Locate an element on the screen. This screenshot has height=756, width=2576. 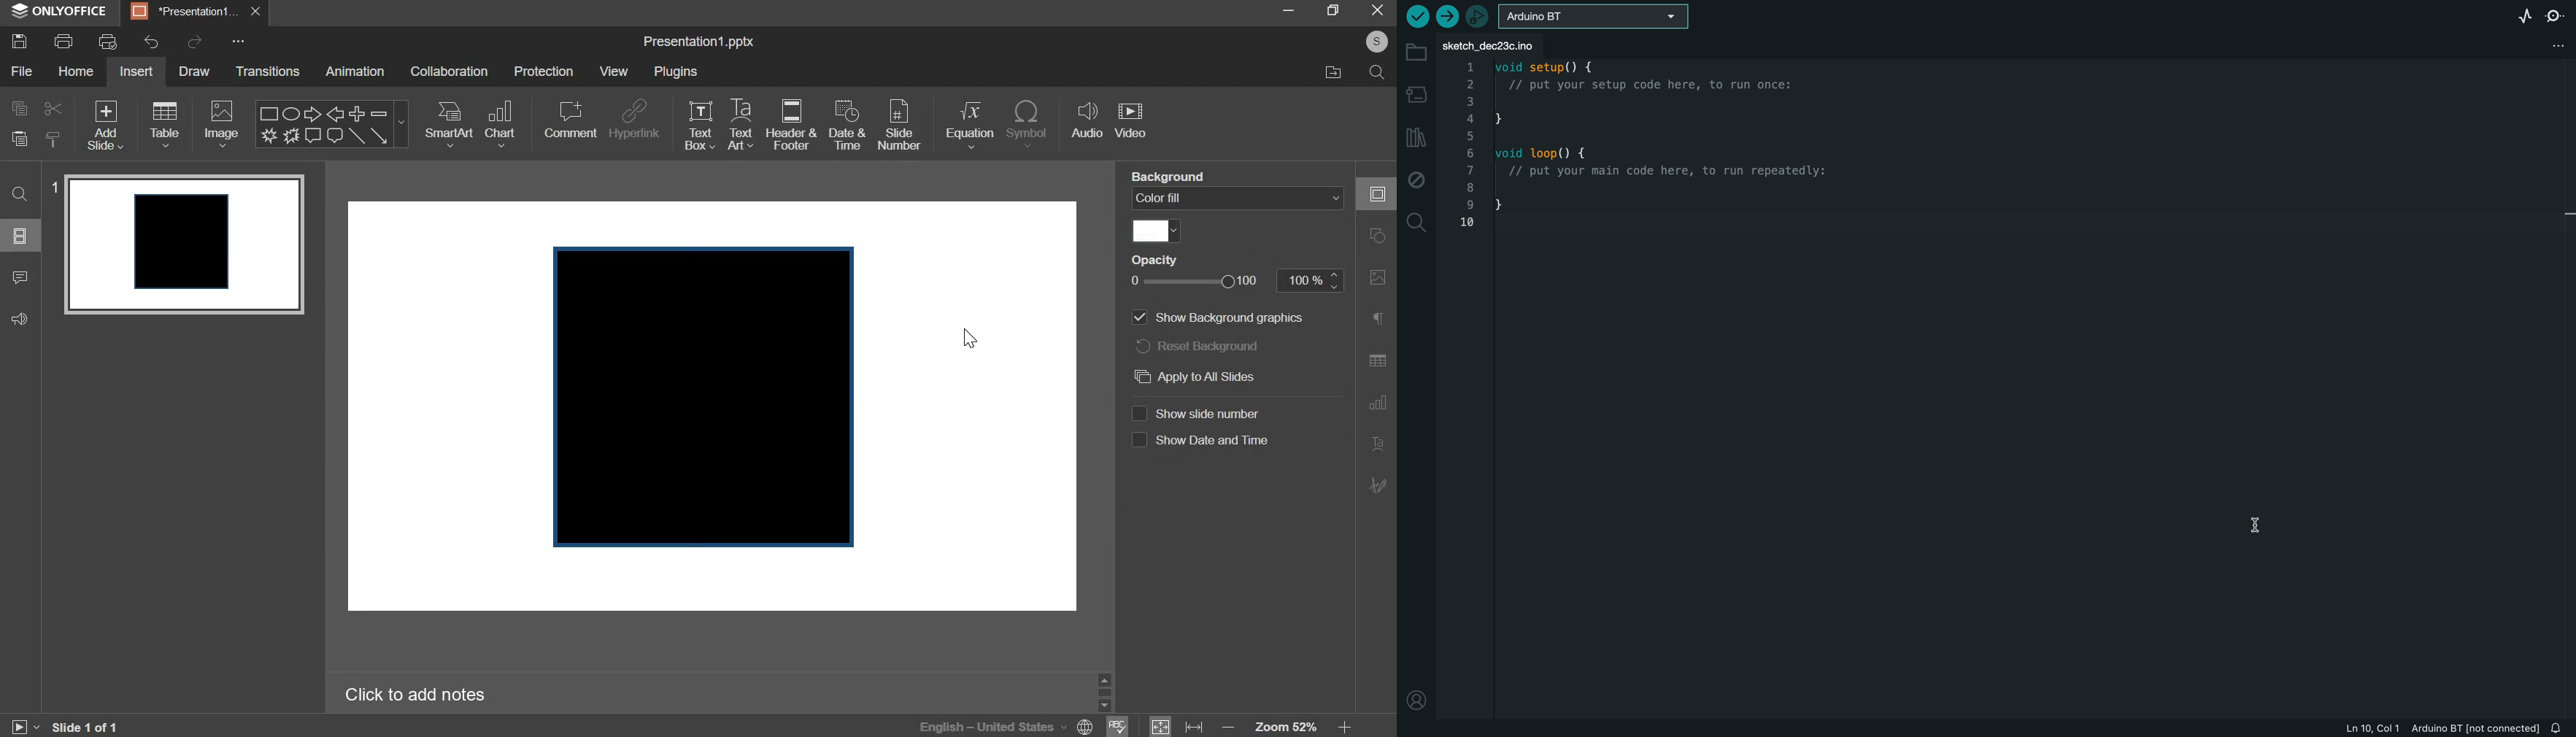
Color fill is located at coordinates (1236, 199).